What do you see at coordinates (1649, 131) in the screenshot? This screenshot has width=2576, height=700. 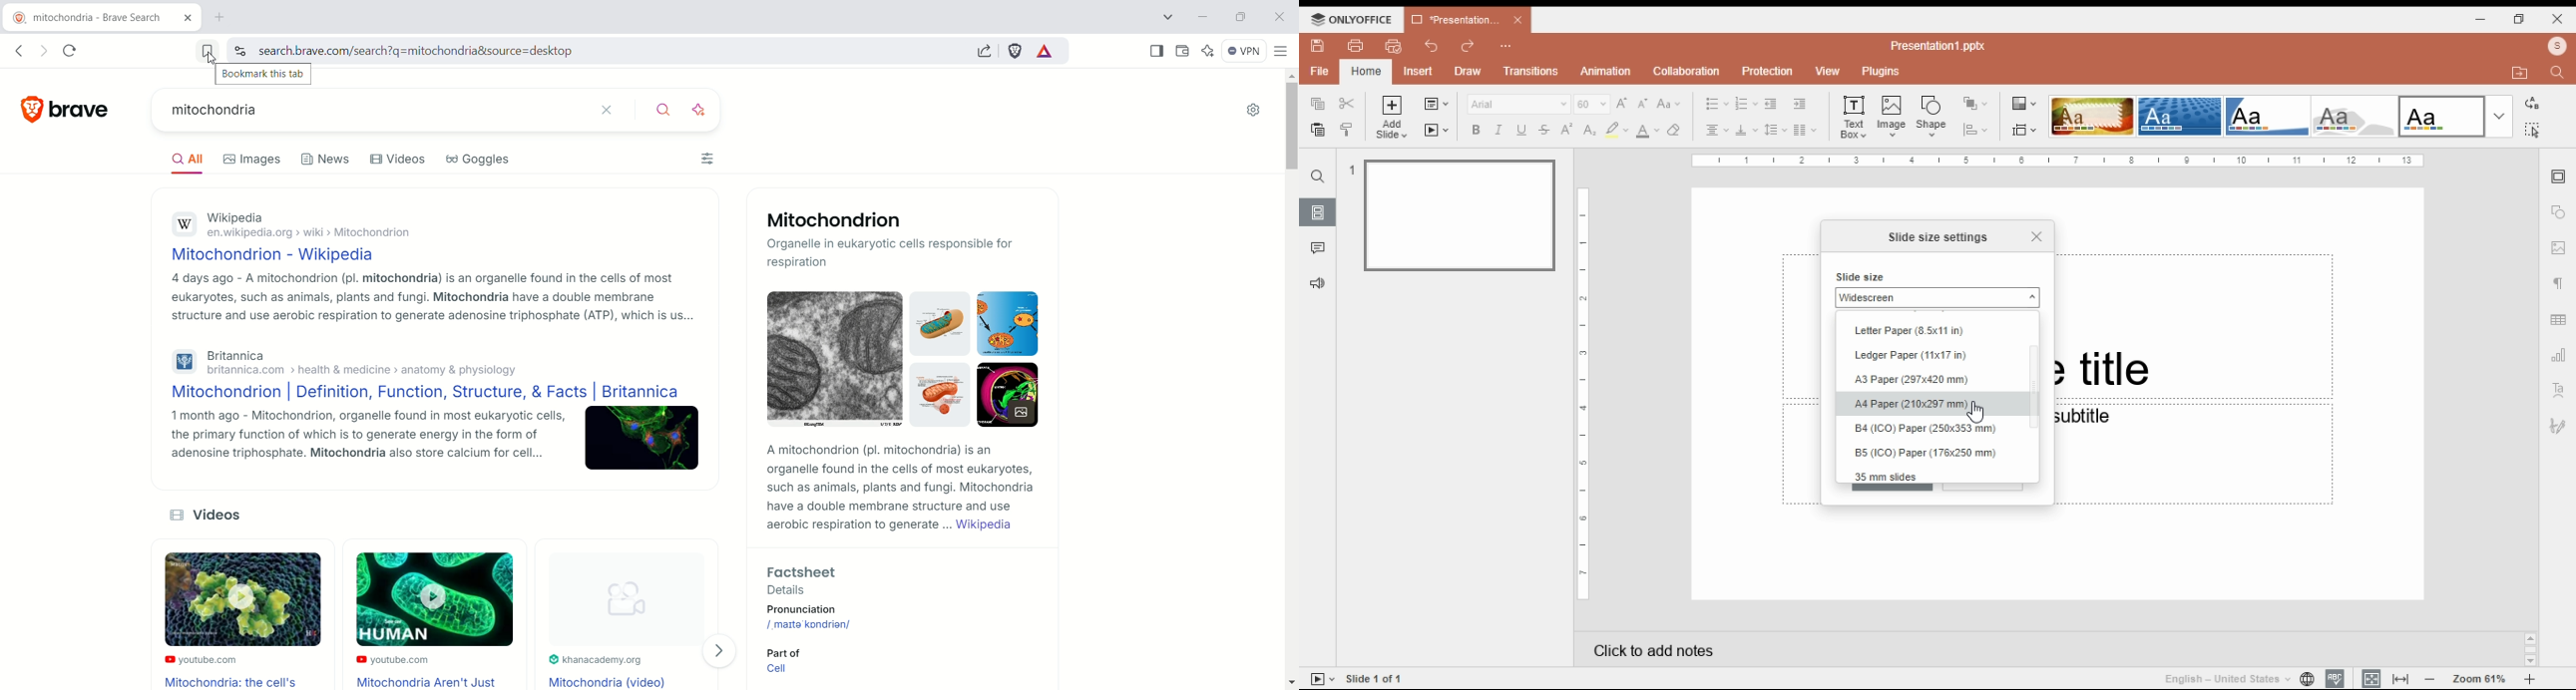 I see `font color` at bounding box center [1649, 131].